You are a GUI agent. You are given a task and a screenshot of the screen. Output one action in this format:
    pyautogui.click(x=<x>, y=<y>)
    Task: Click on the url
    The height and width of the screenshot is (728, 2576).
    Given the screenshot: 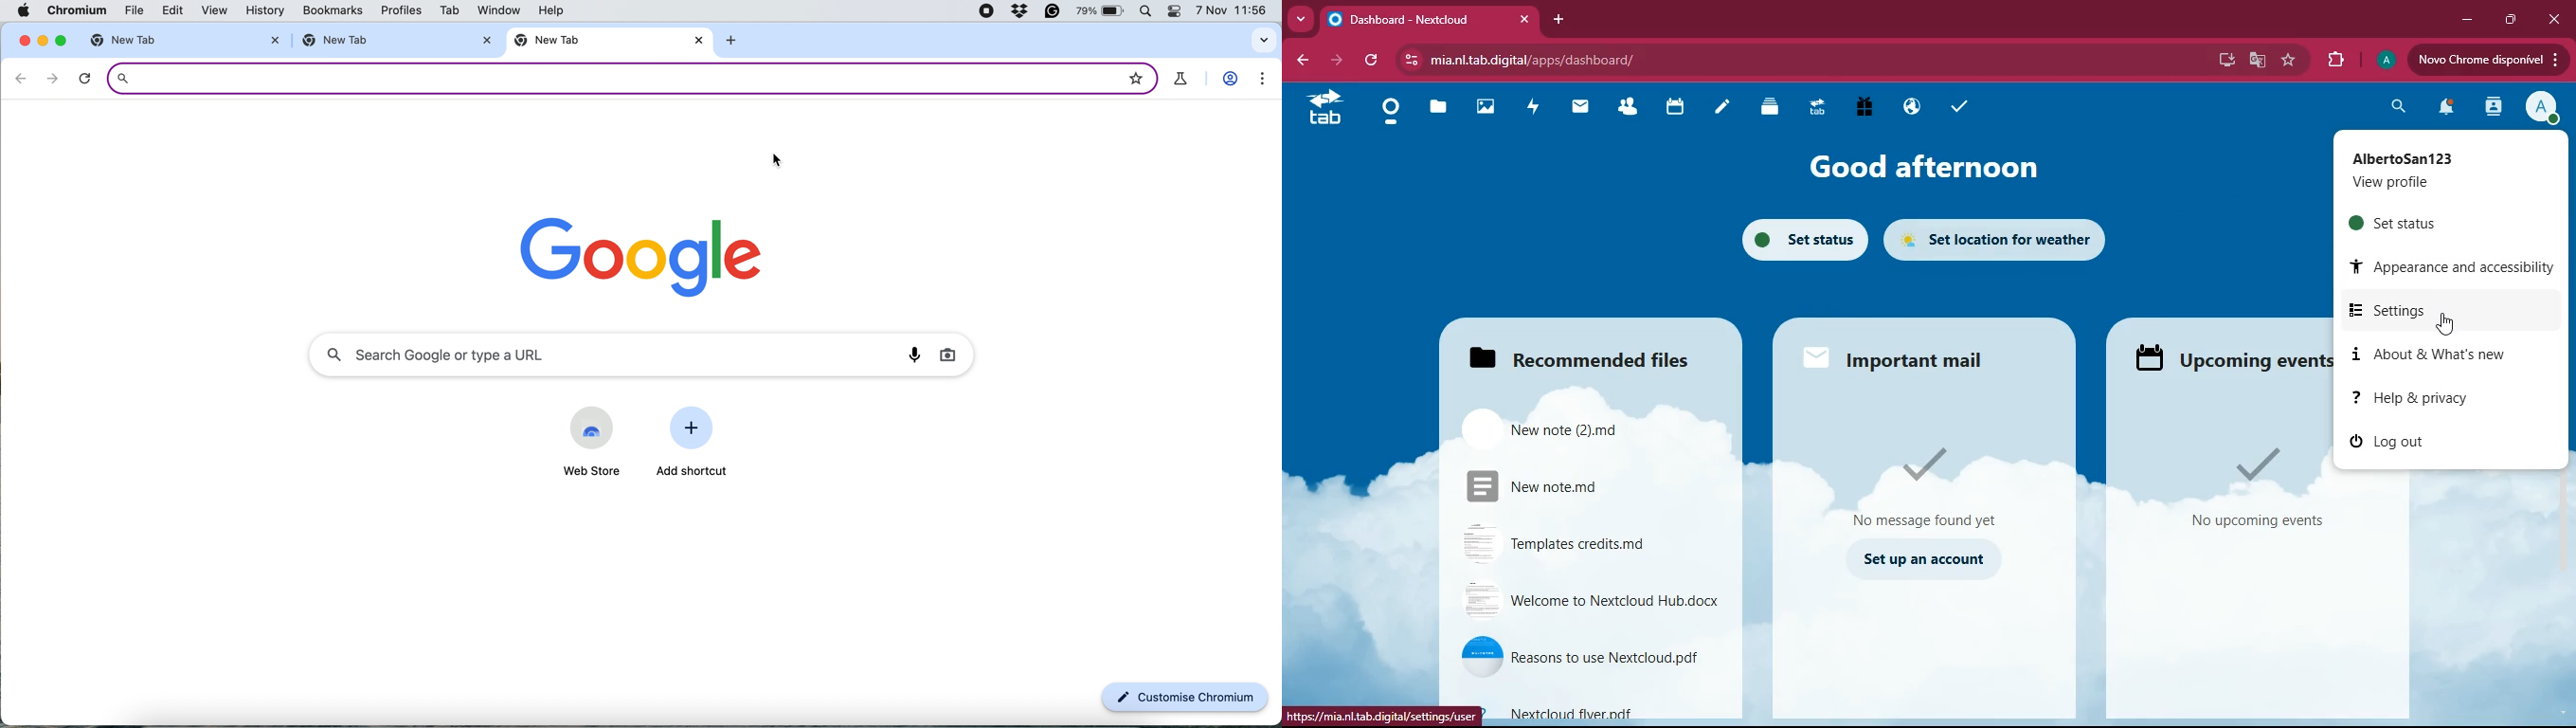 What is the action you would take?
    pyautogui.click(x=1385, y=714)
    